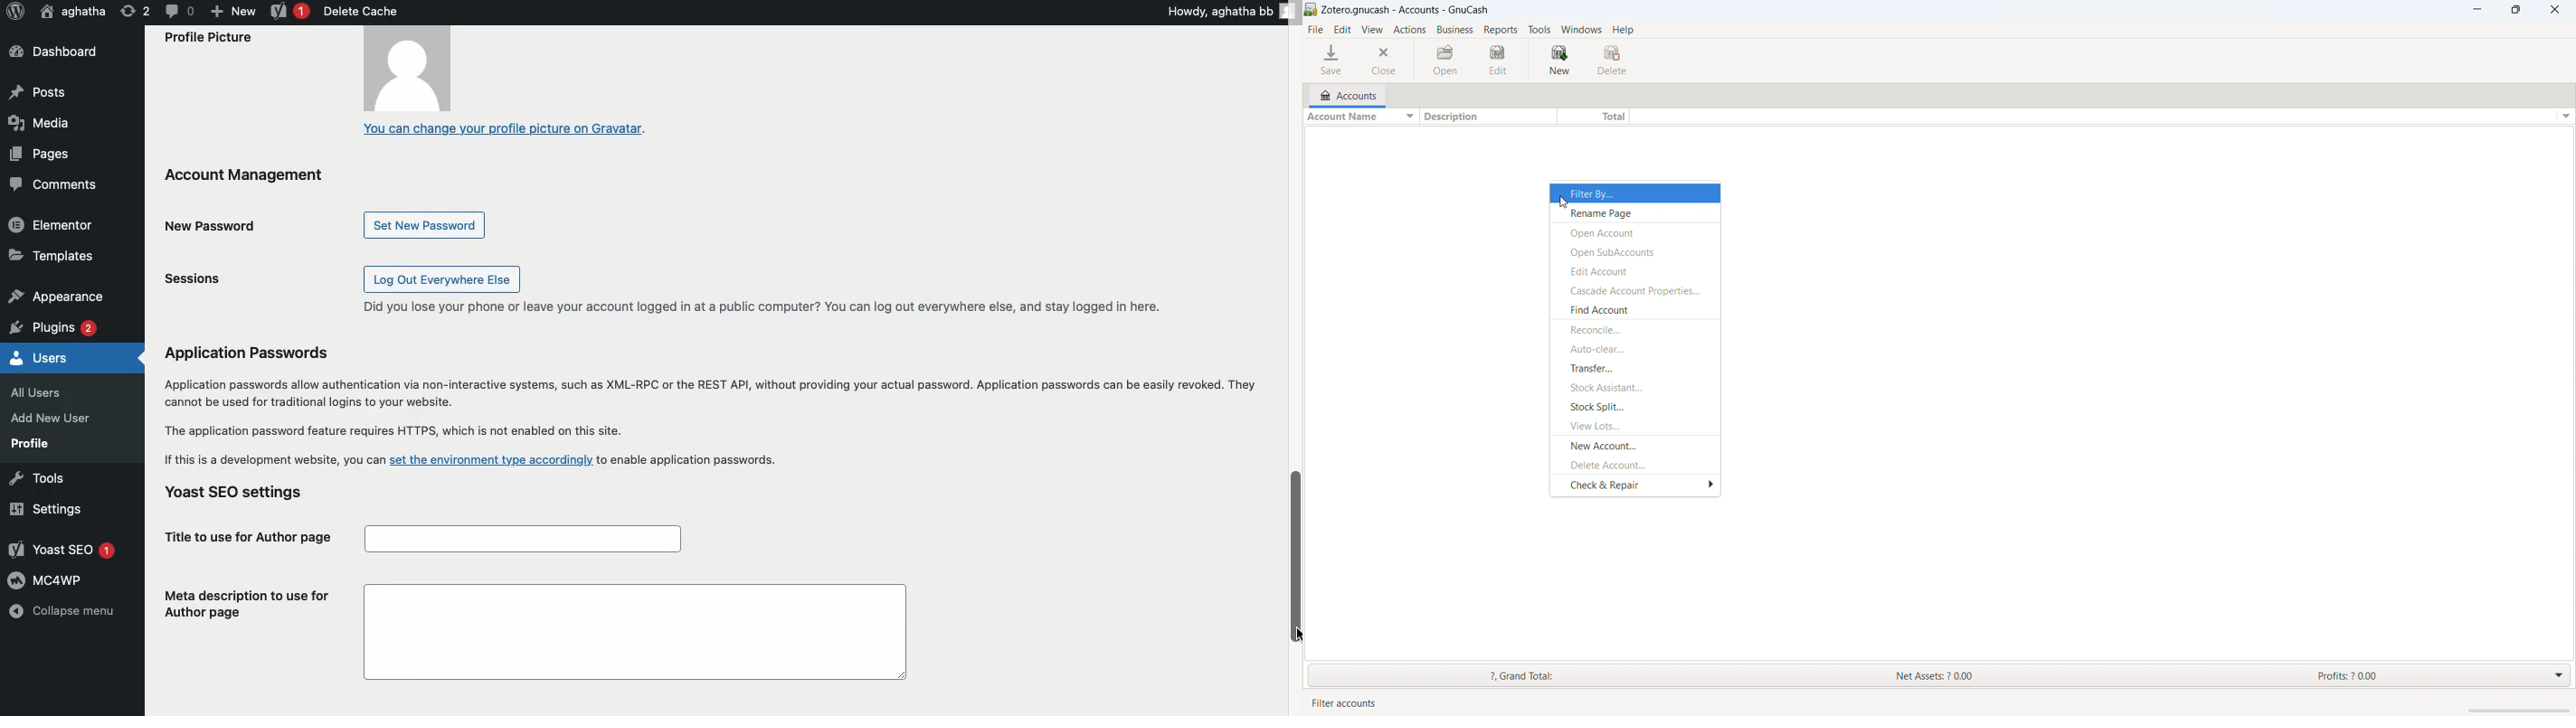  I want to click on Scrollbar, so click(1295, 357).